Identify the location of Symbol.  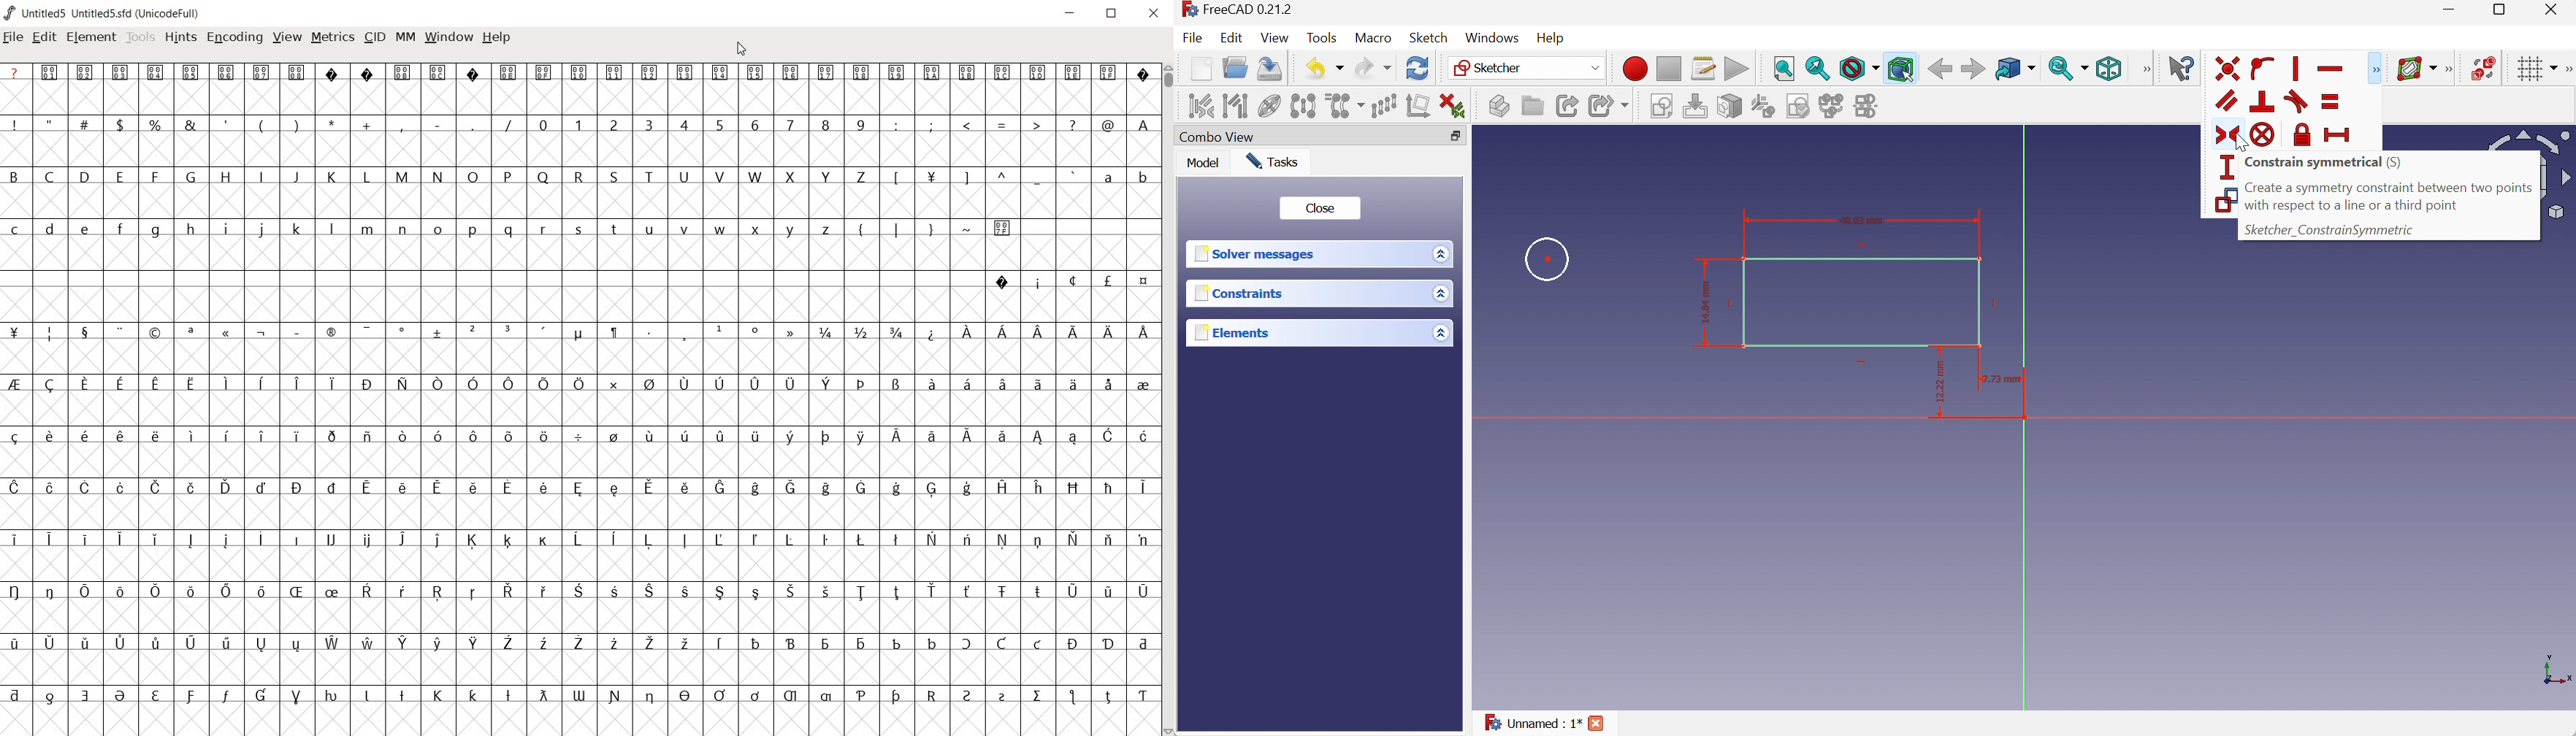
(473, 385).